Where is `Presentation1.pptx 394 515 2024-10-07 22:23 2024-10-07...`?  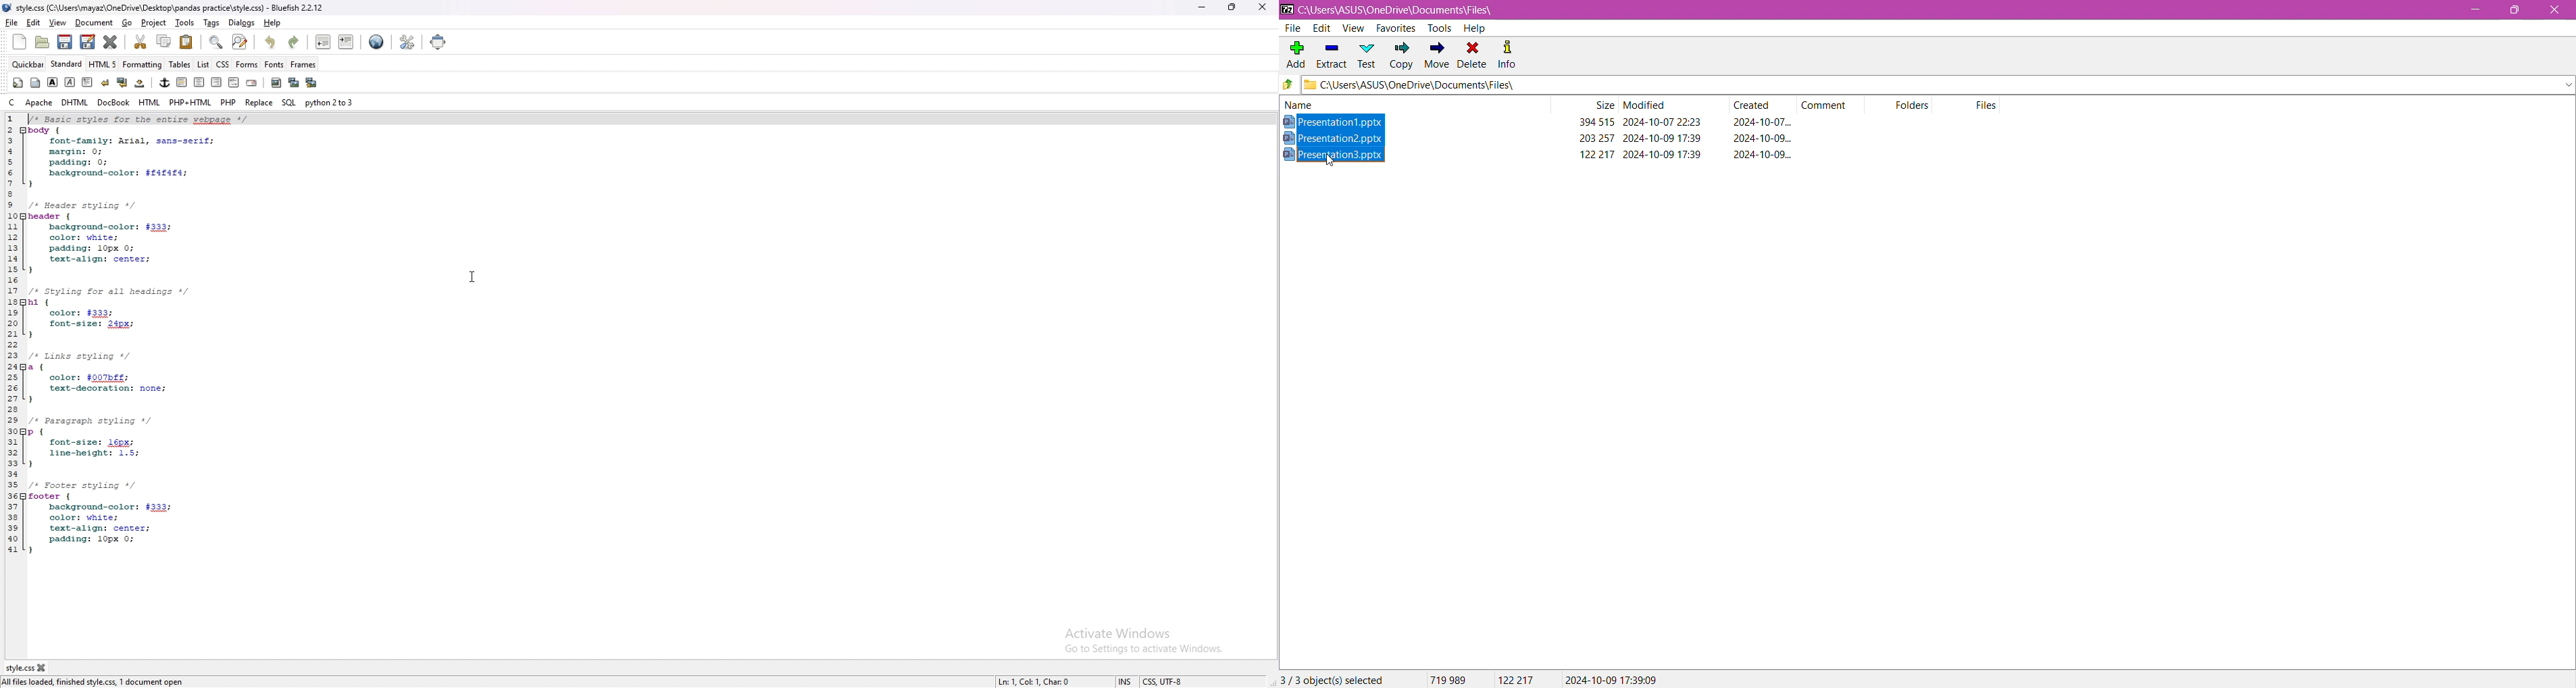
Presentation1.pptx 394 515 2024-10-07 22:23 2024-10-07... is located at coordinates (1543, 122).